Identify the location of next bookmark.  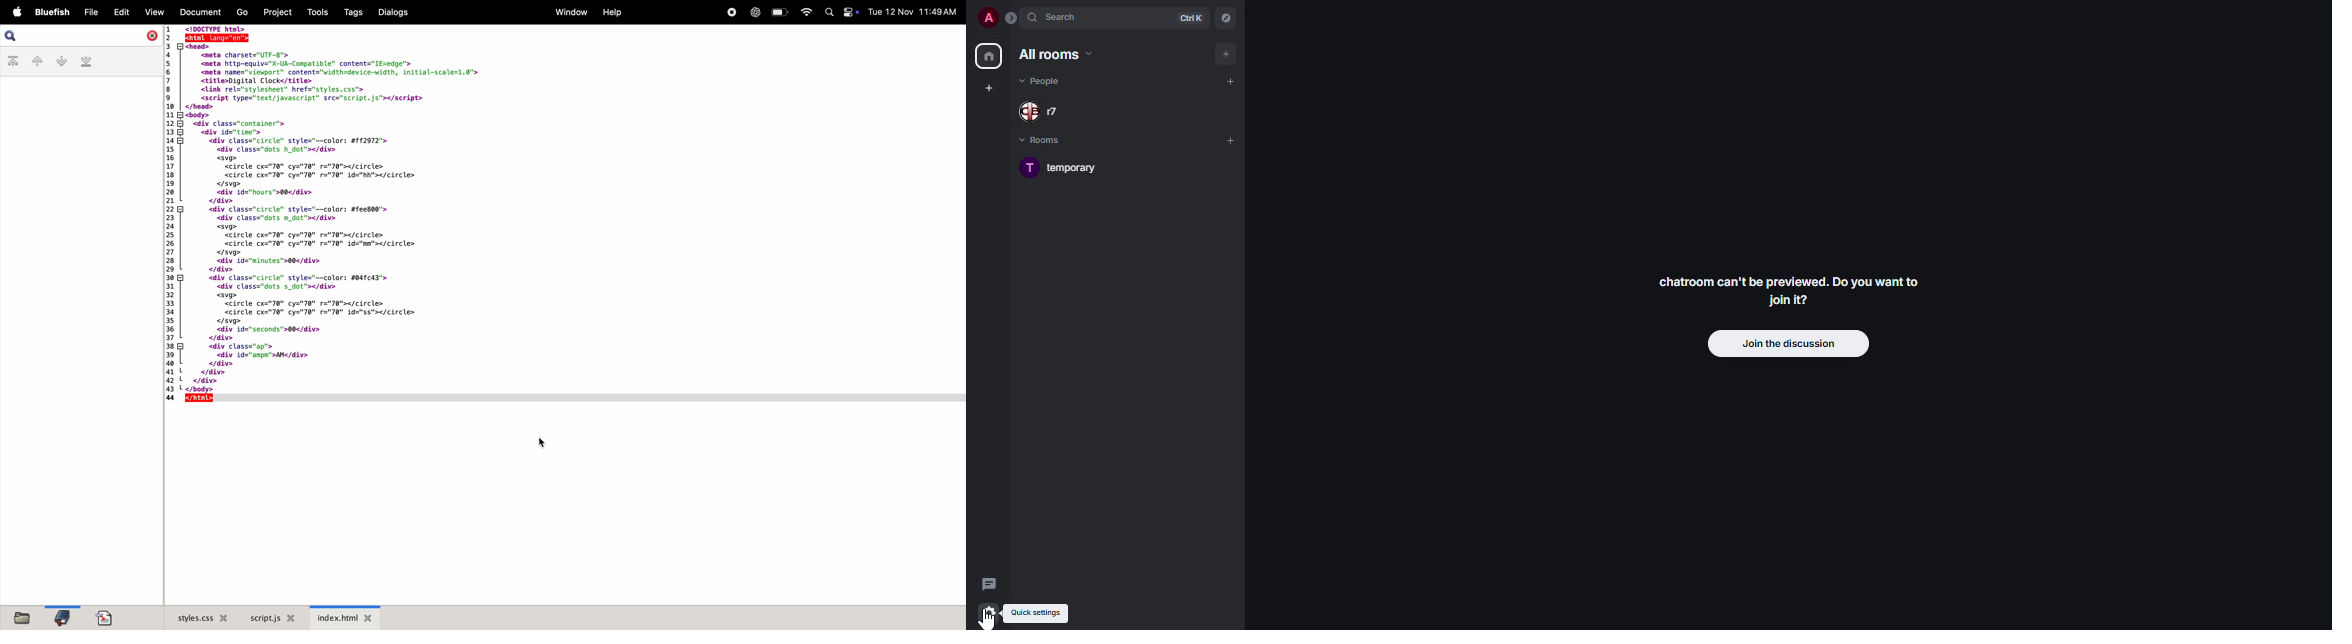
(60, 60).